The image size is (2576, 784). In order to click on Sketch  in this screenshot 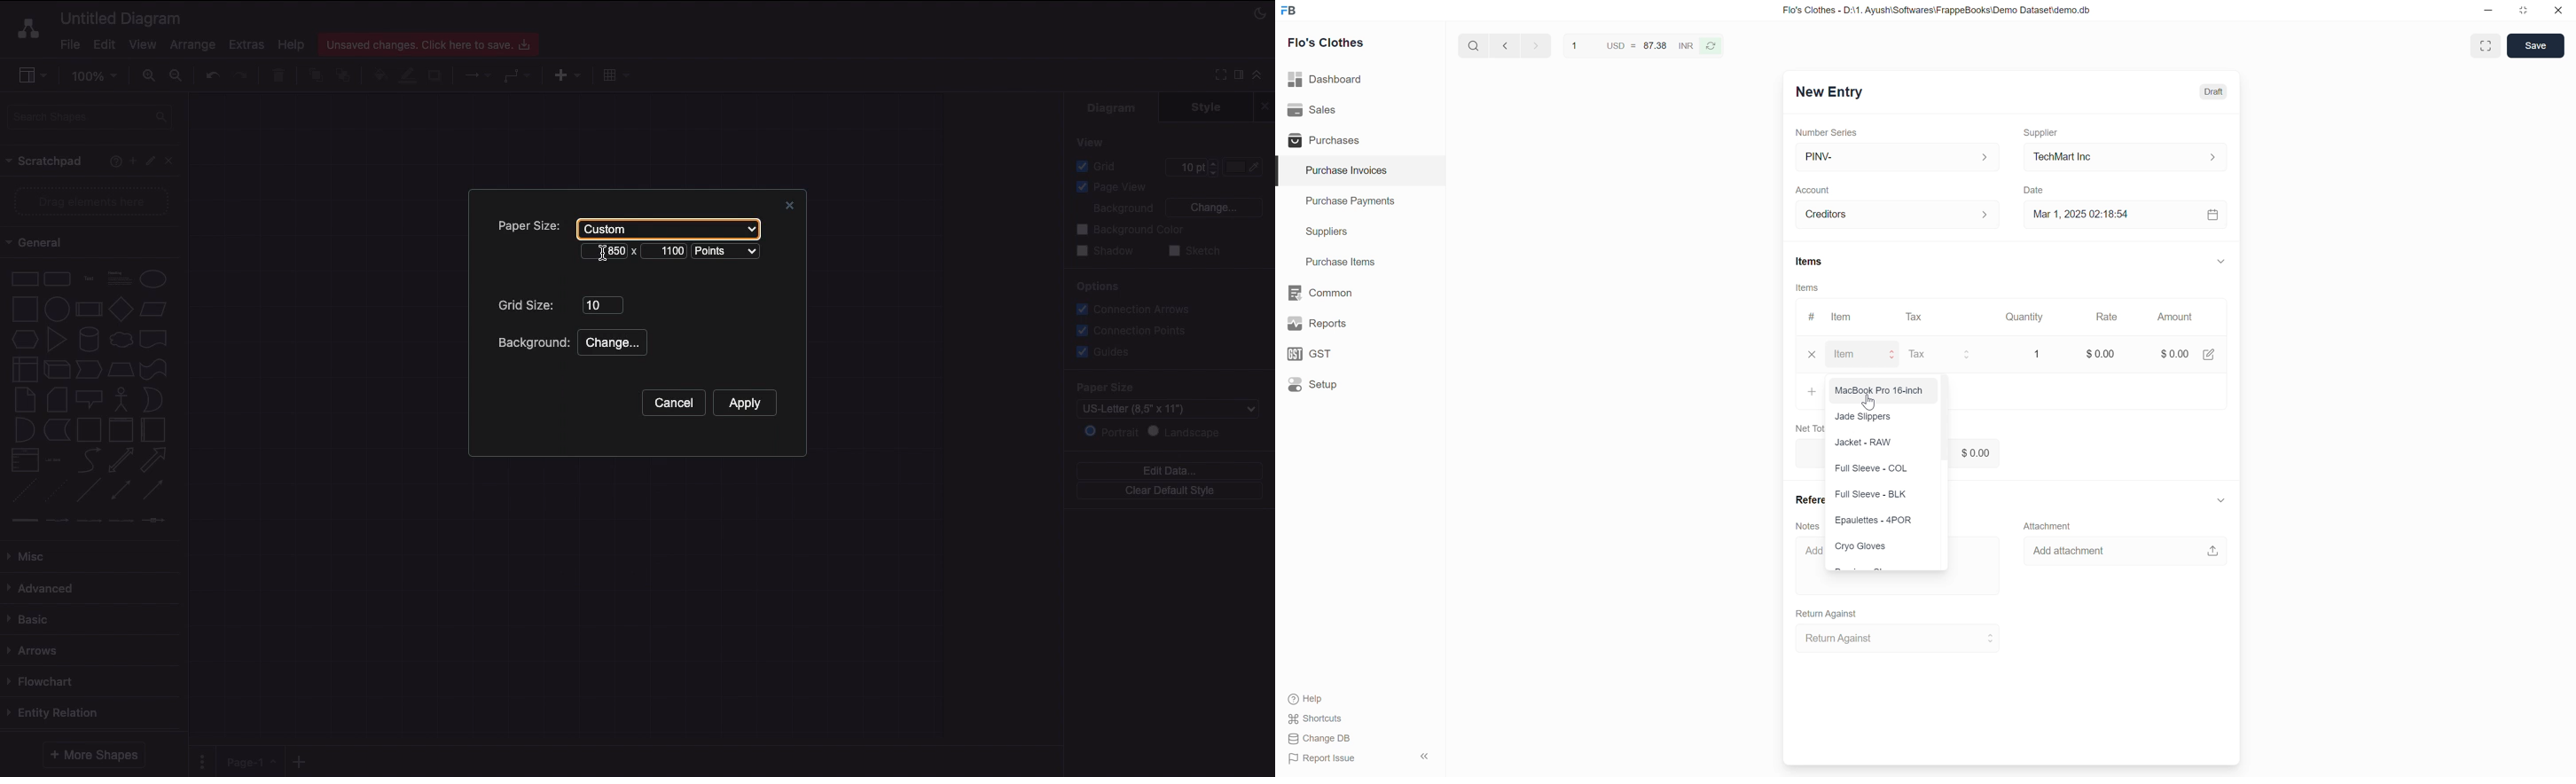, I will do `click(1195, 252)`.